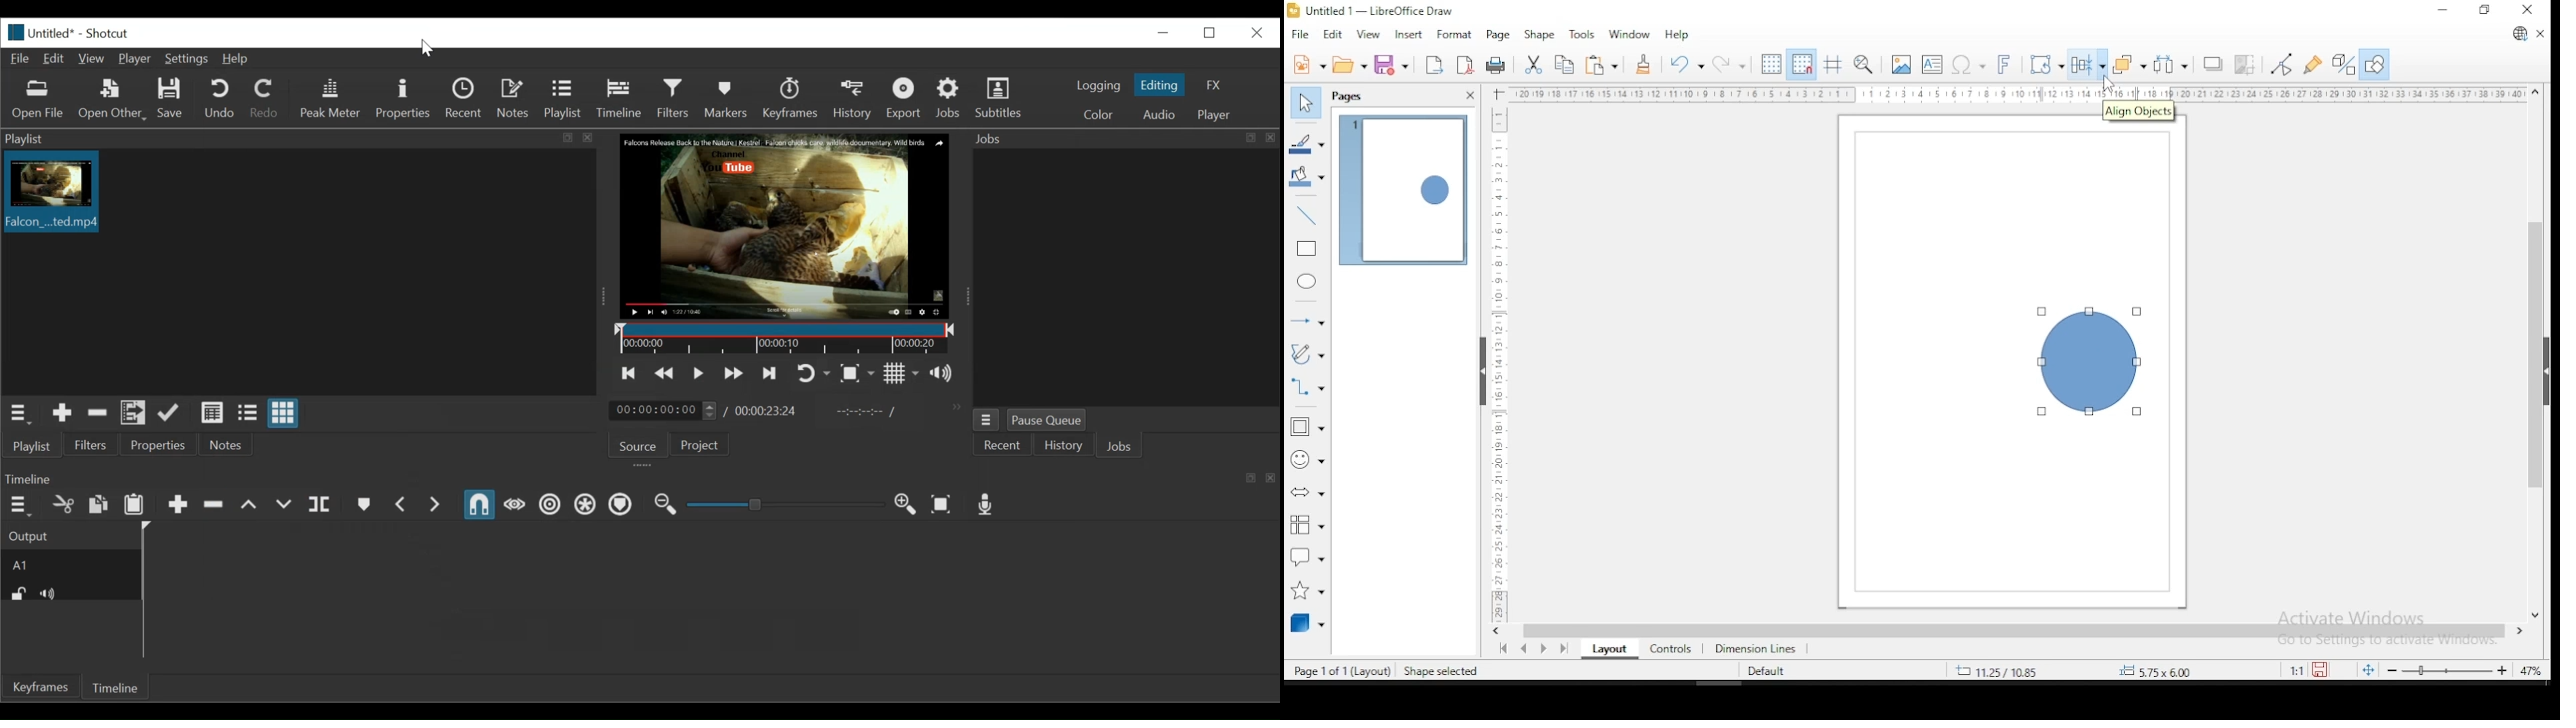 This screenshot has height=728, width=2576. I want to click on window, so click(1629, 33).